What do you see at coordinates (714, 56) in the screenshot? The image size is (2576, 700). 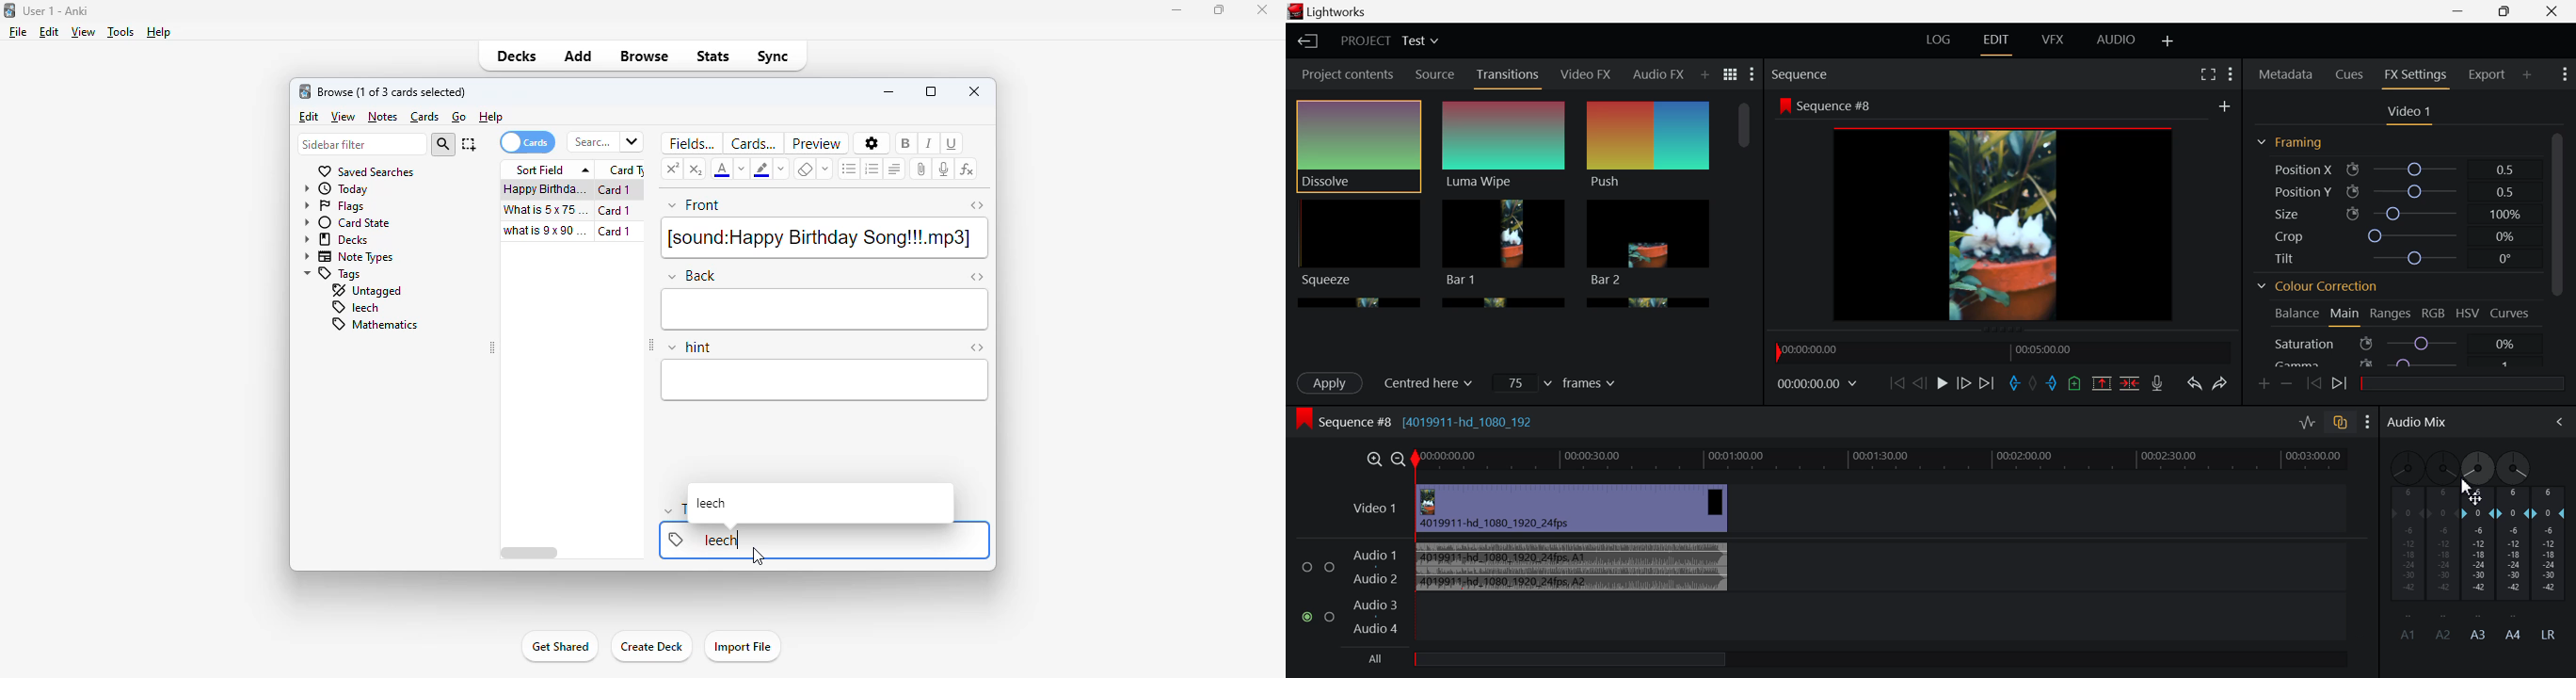 I see `stats` at bounding box center [714, 56].